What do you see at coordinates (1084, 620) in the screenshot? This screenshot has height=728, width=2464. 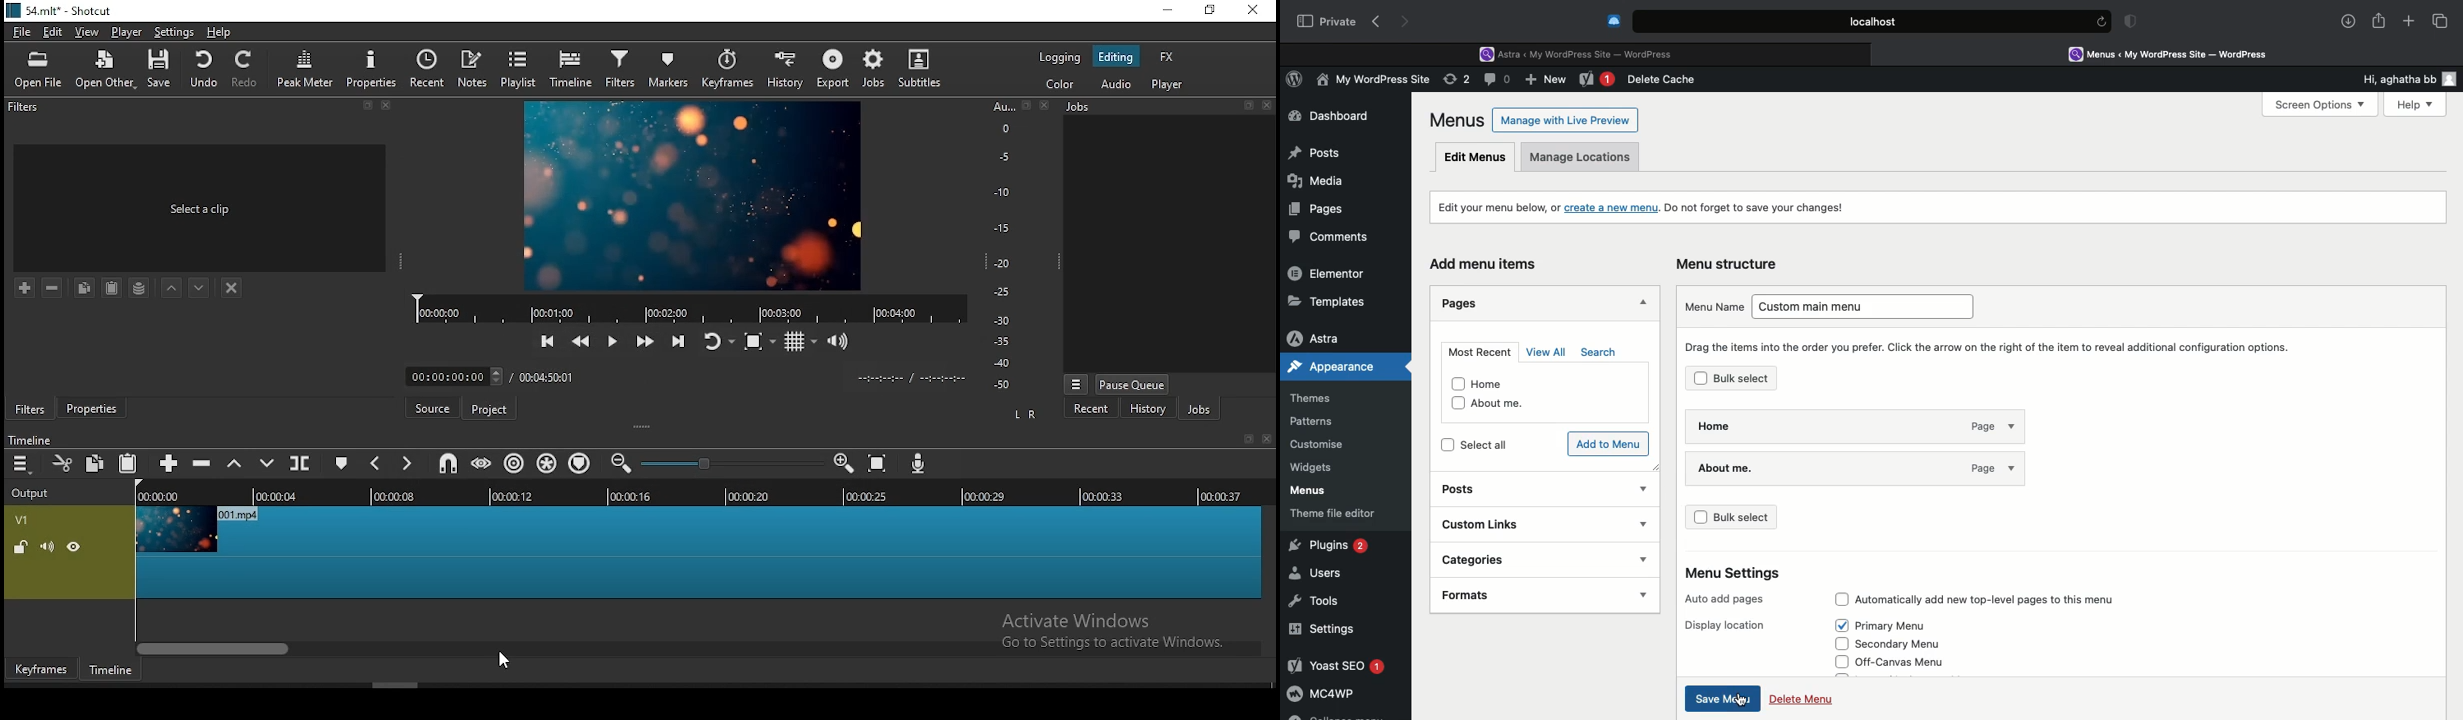 I see `Active Windows` at bounding box center [1084, 620].